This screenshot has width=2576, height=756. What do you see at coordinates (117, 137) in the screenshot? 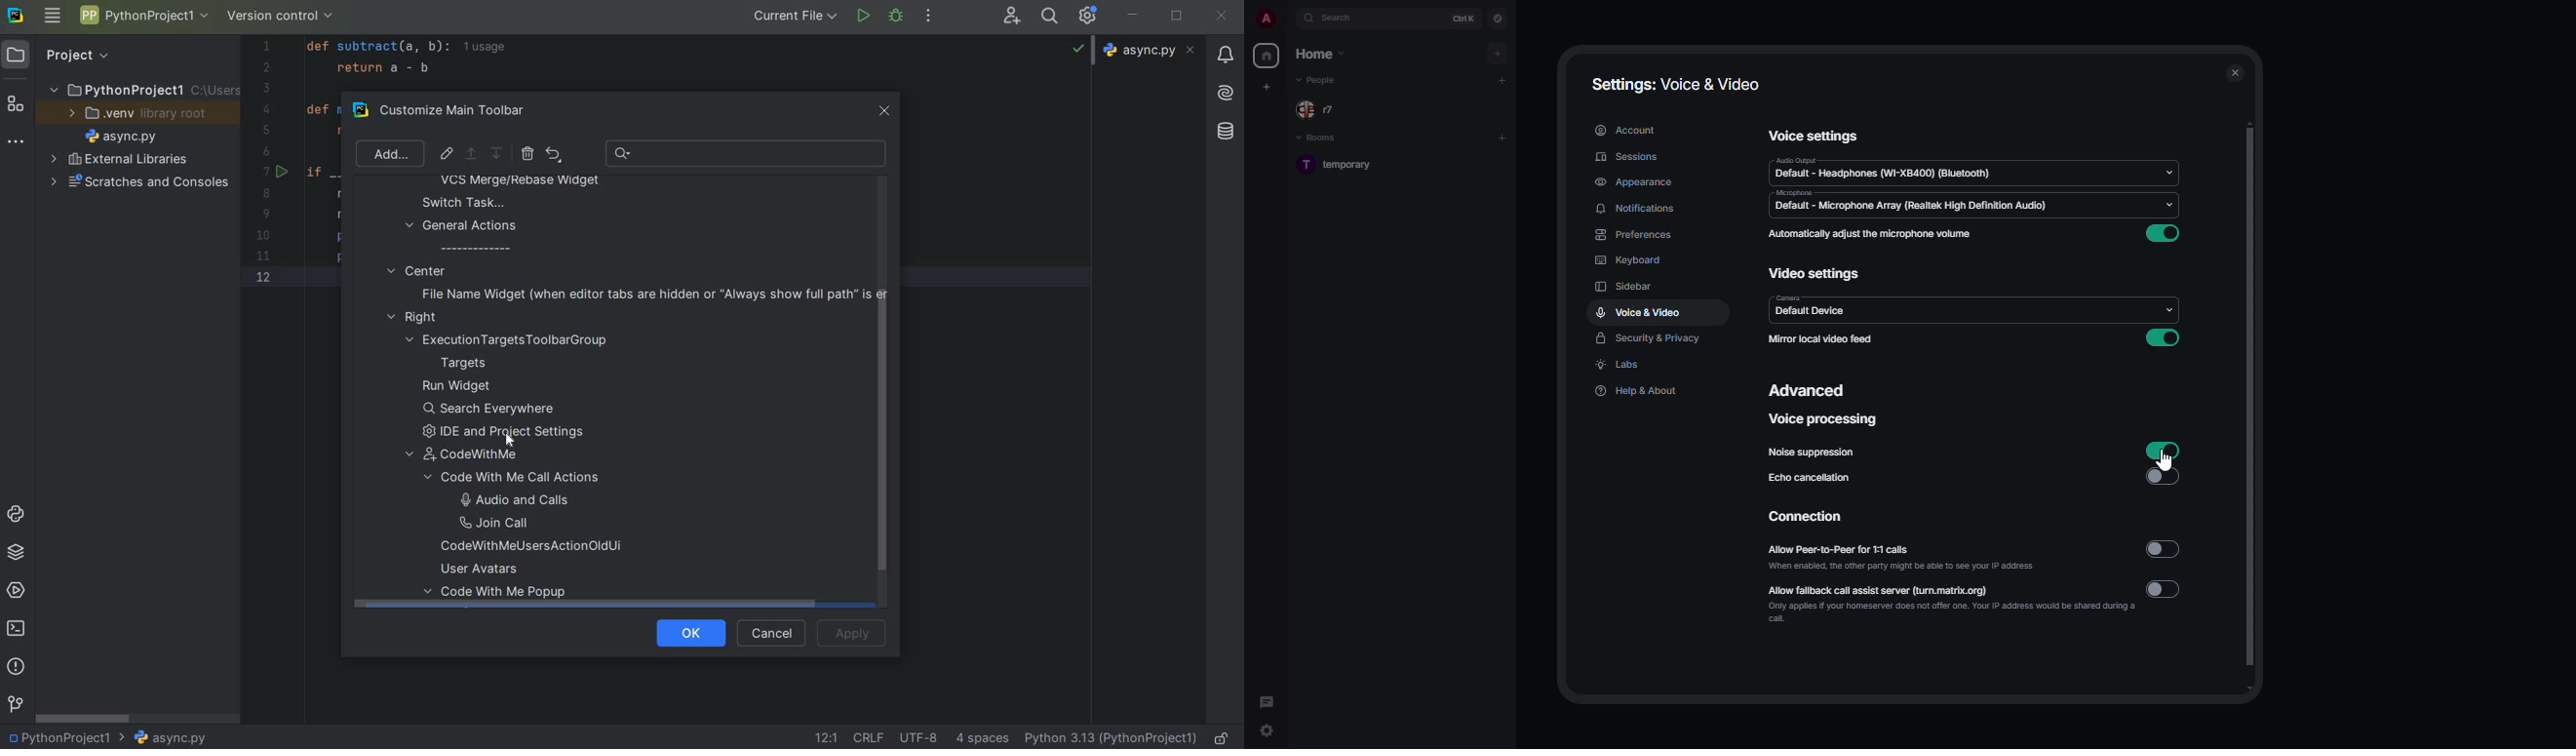
I see `FILE NAME` at bounding box center [117, 137].